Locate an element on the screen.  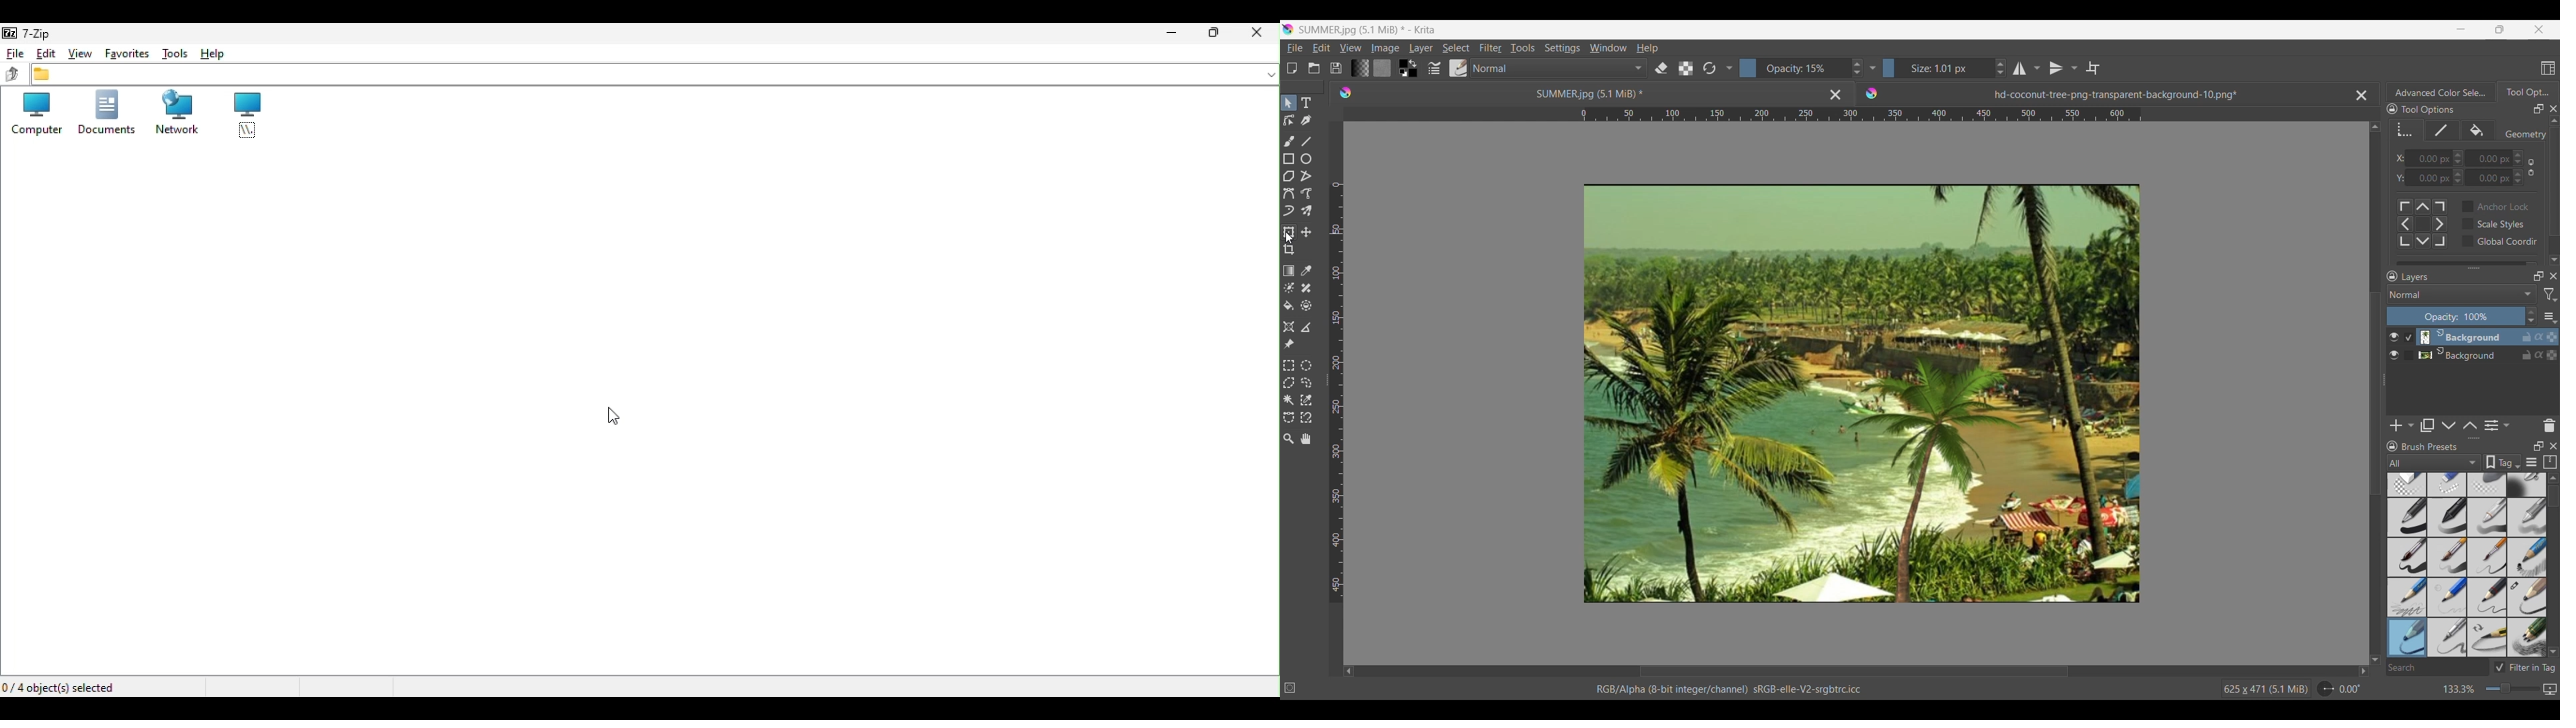
Similar color selection tool is located at coordinates (1306, 399).